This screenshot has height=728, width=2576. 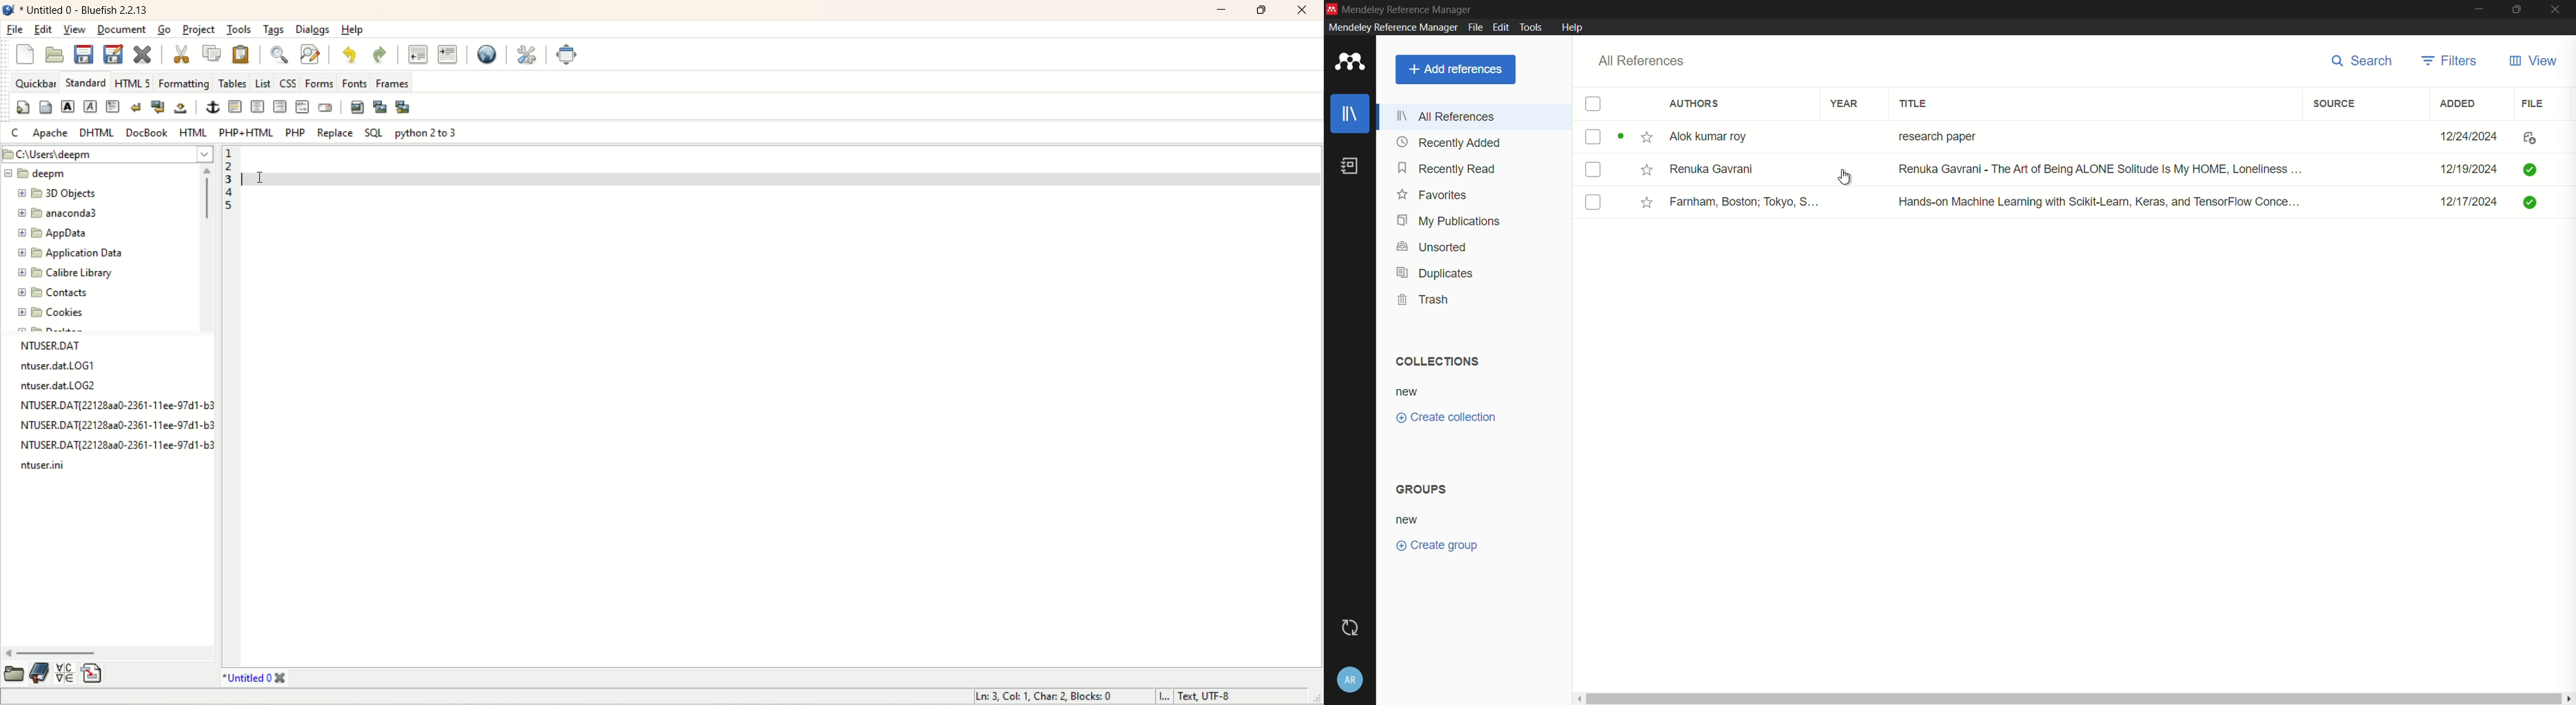 What do you see at coordinates (2102, 202) in the screenshot?
I see `Hands-on Machine Learning with Scikit-Learn, Keras, and TensorFlow Conce...` at bounding box center [2102, 202].